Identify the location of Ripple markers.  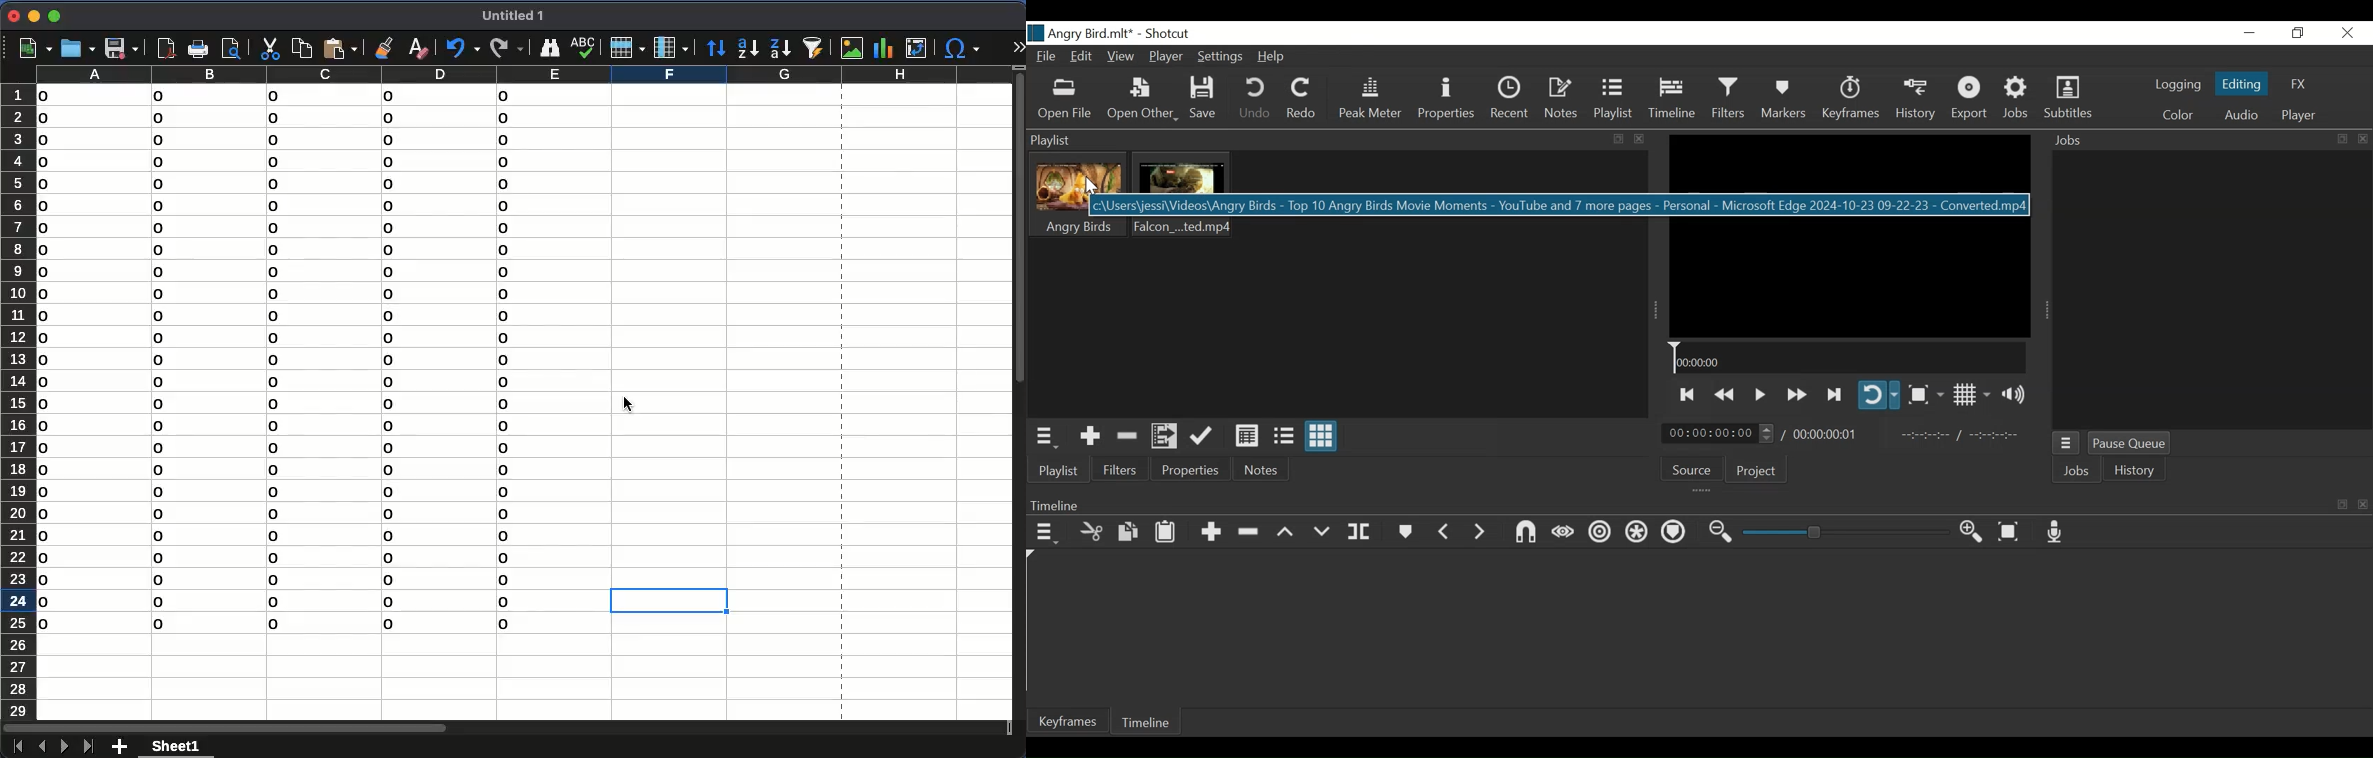
(1673, 533).